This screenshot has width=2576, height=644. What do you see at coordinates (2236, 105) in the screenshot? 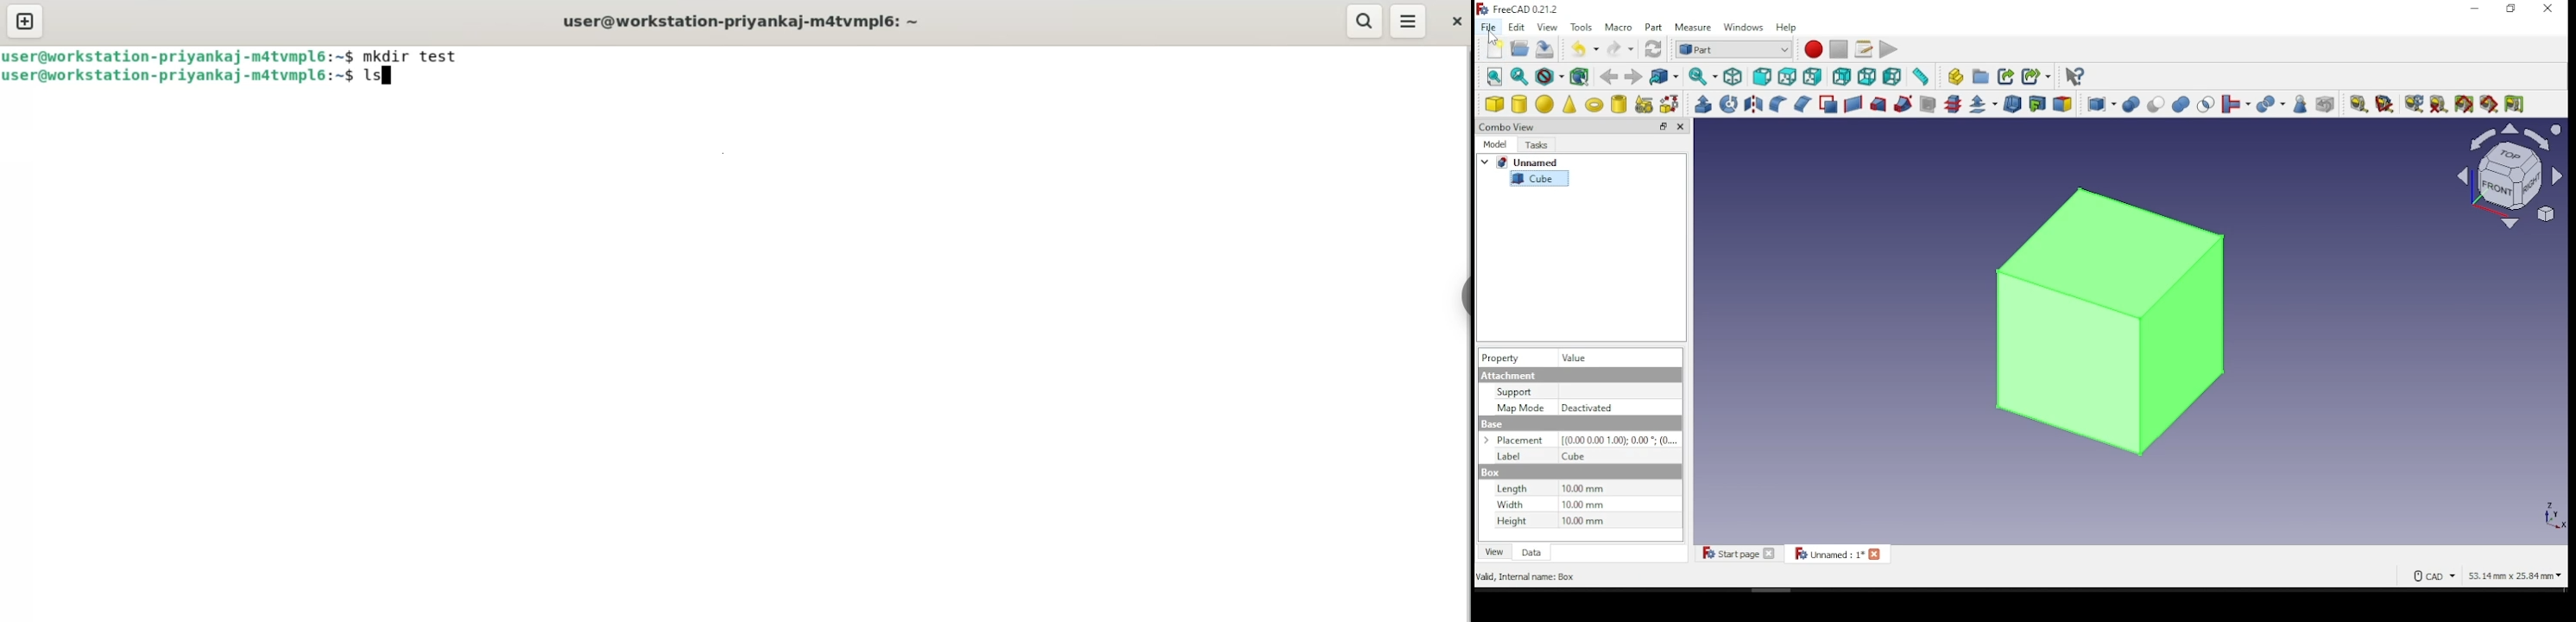
I see `join objects` at bounding box center [2236, 105].